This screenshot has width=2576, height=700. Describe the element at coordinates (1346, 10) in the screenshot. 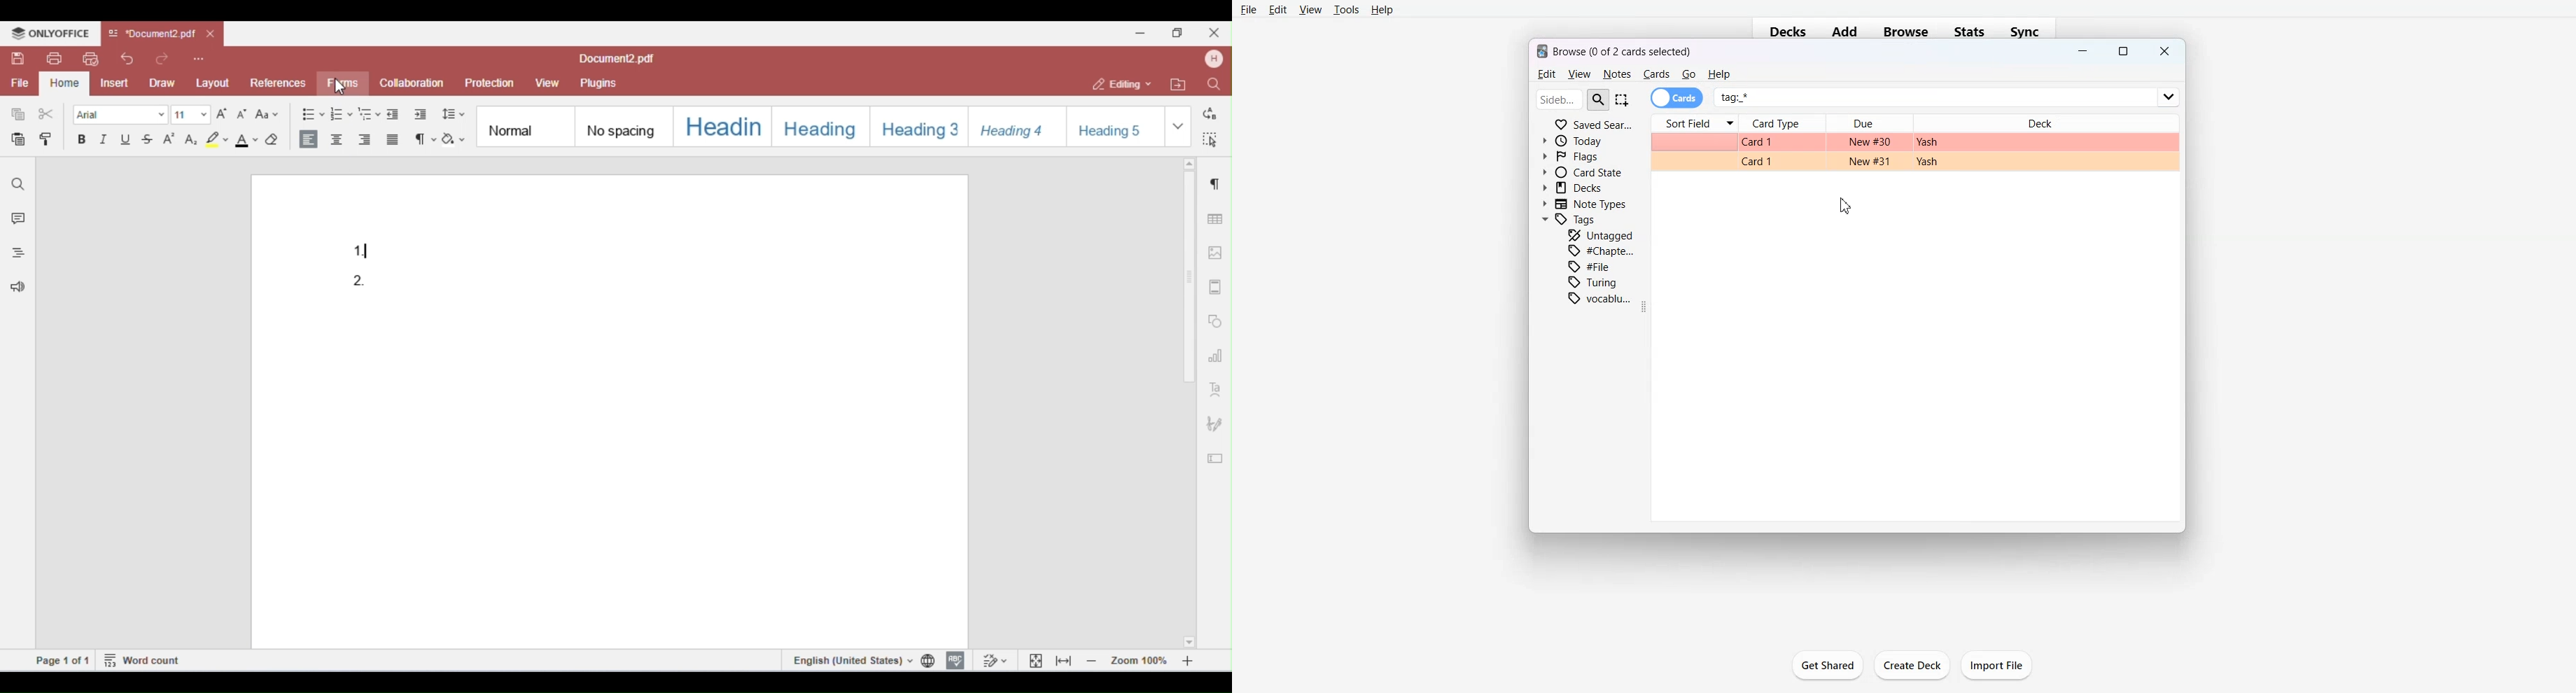

I see `Tools` at that location.